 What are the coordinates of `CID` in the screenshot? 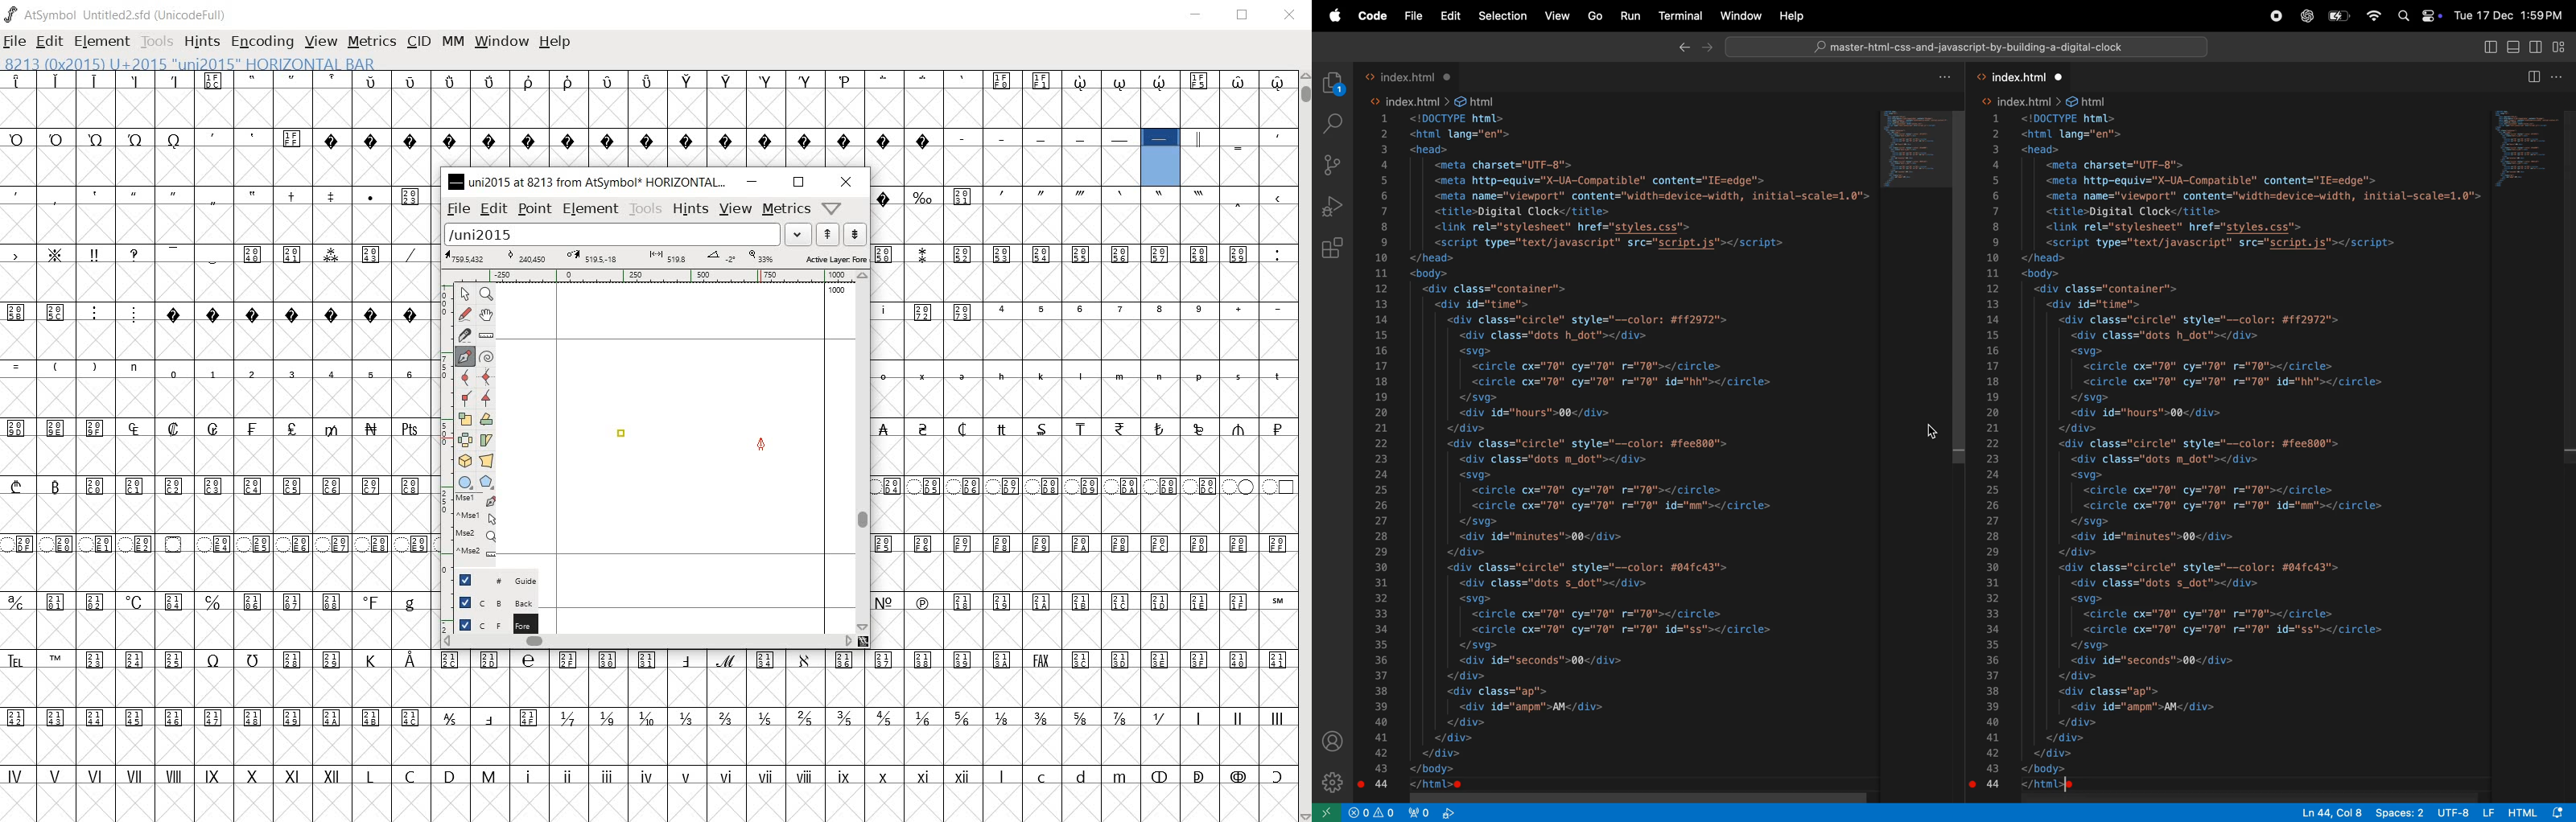 It's located at (418, 41).